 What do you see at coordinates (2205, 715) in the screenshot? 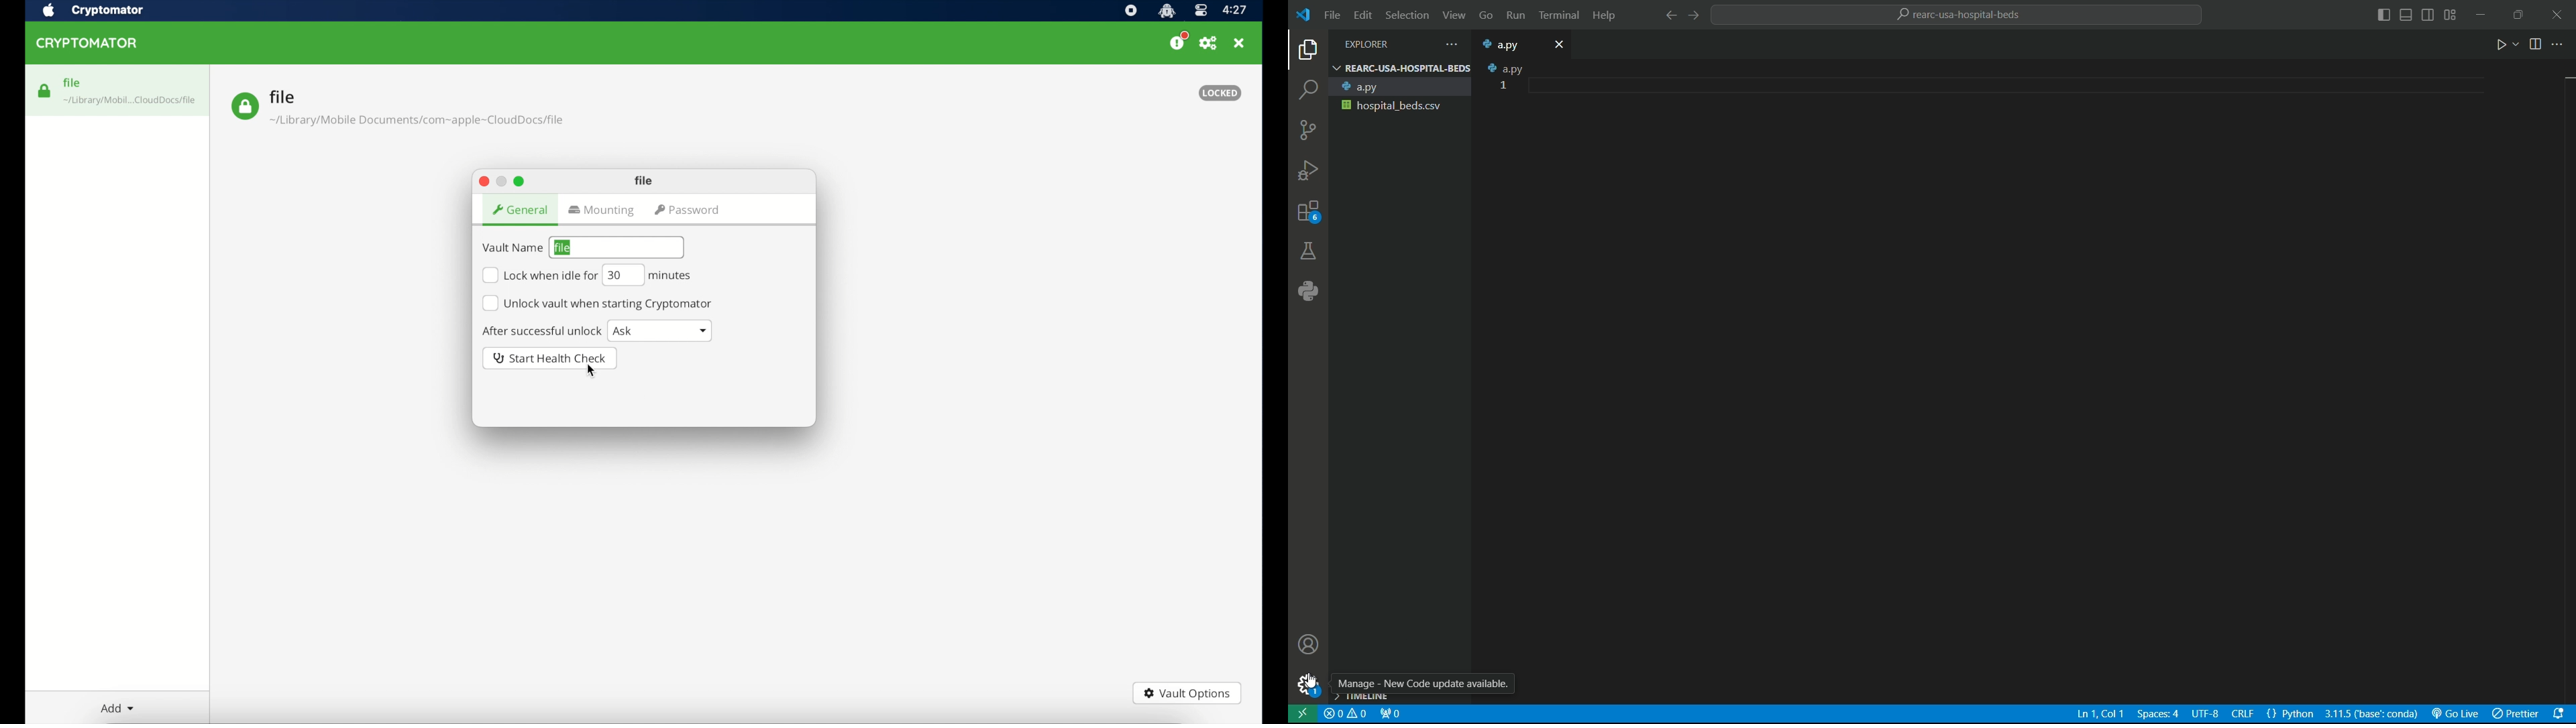
I see `UTF-8` at bounding box center [2205, 715].